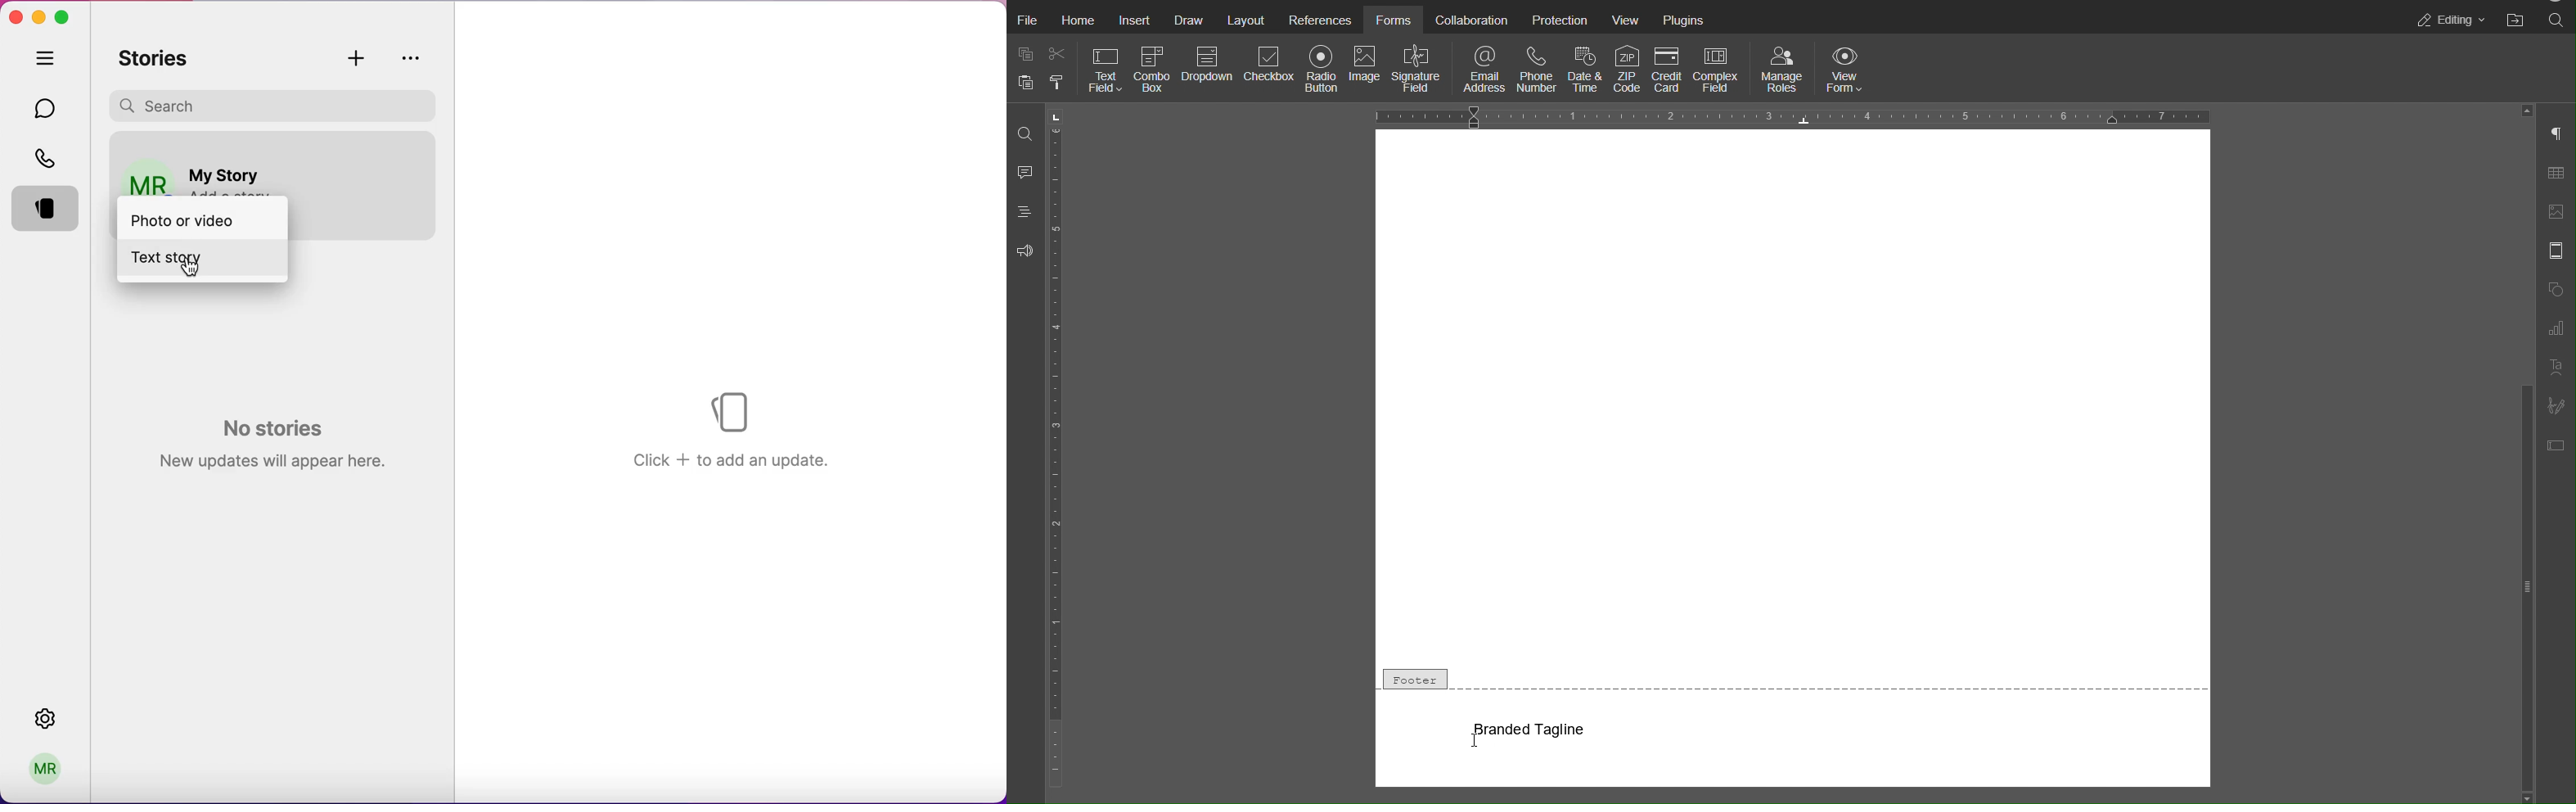 The width and height of the screenshot is (2576, 812). I want to click on Phone Number , so click(1535, 68).